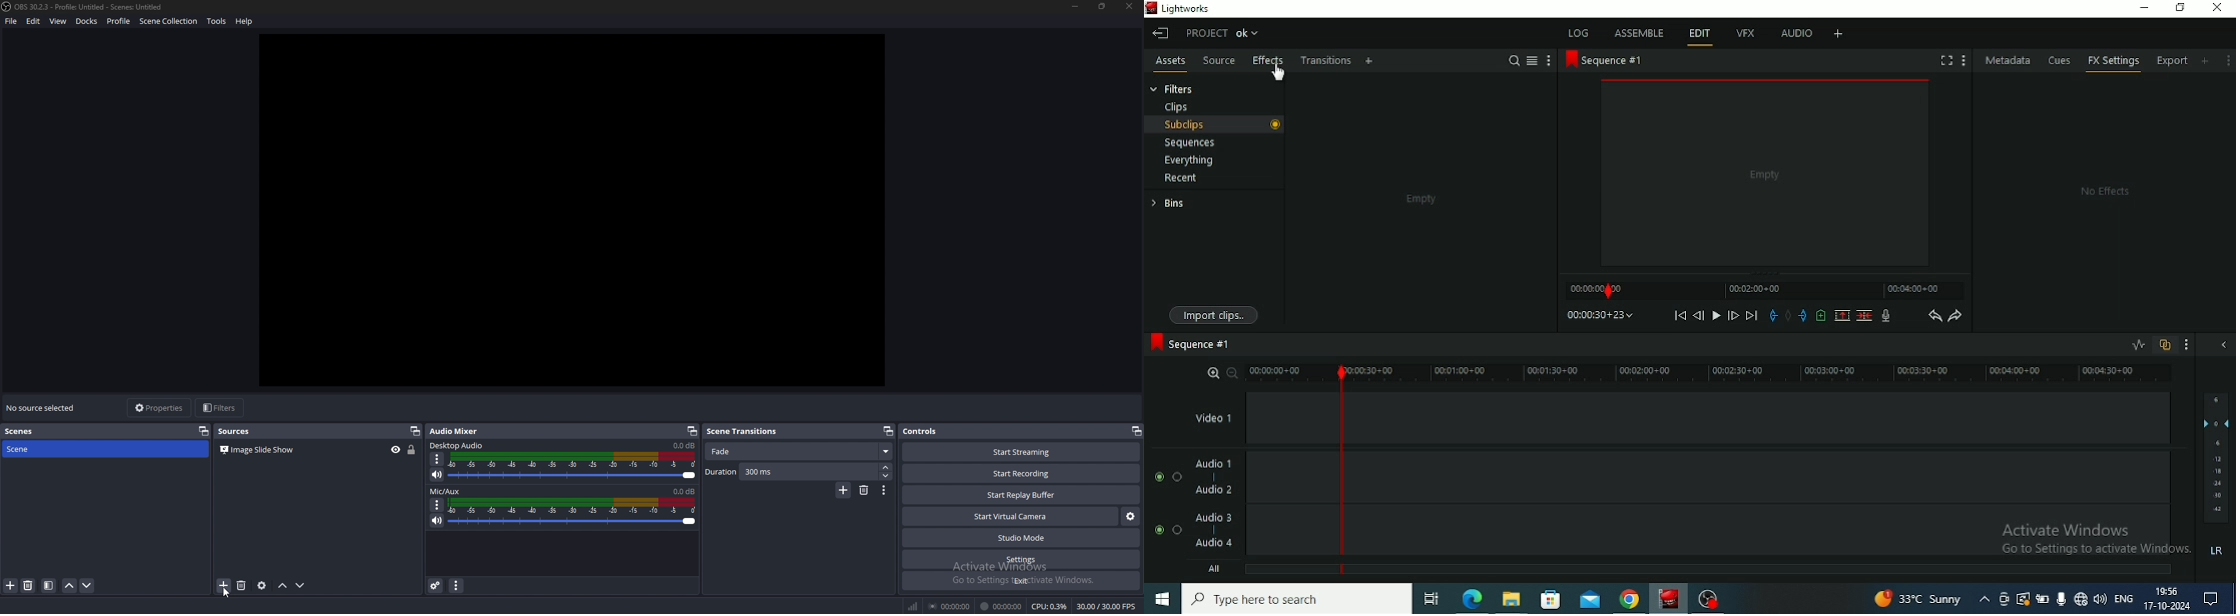  What do you see at coordinates (1326, 61) in the screenshot?
I see `Transitions` at bounding box center [1326, 61].